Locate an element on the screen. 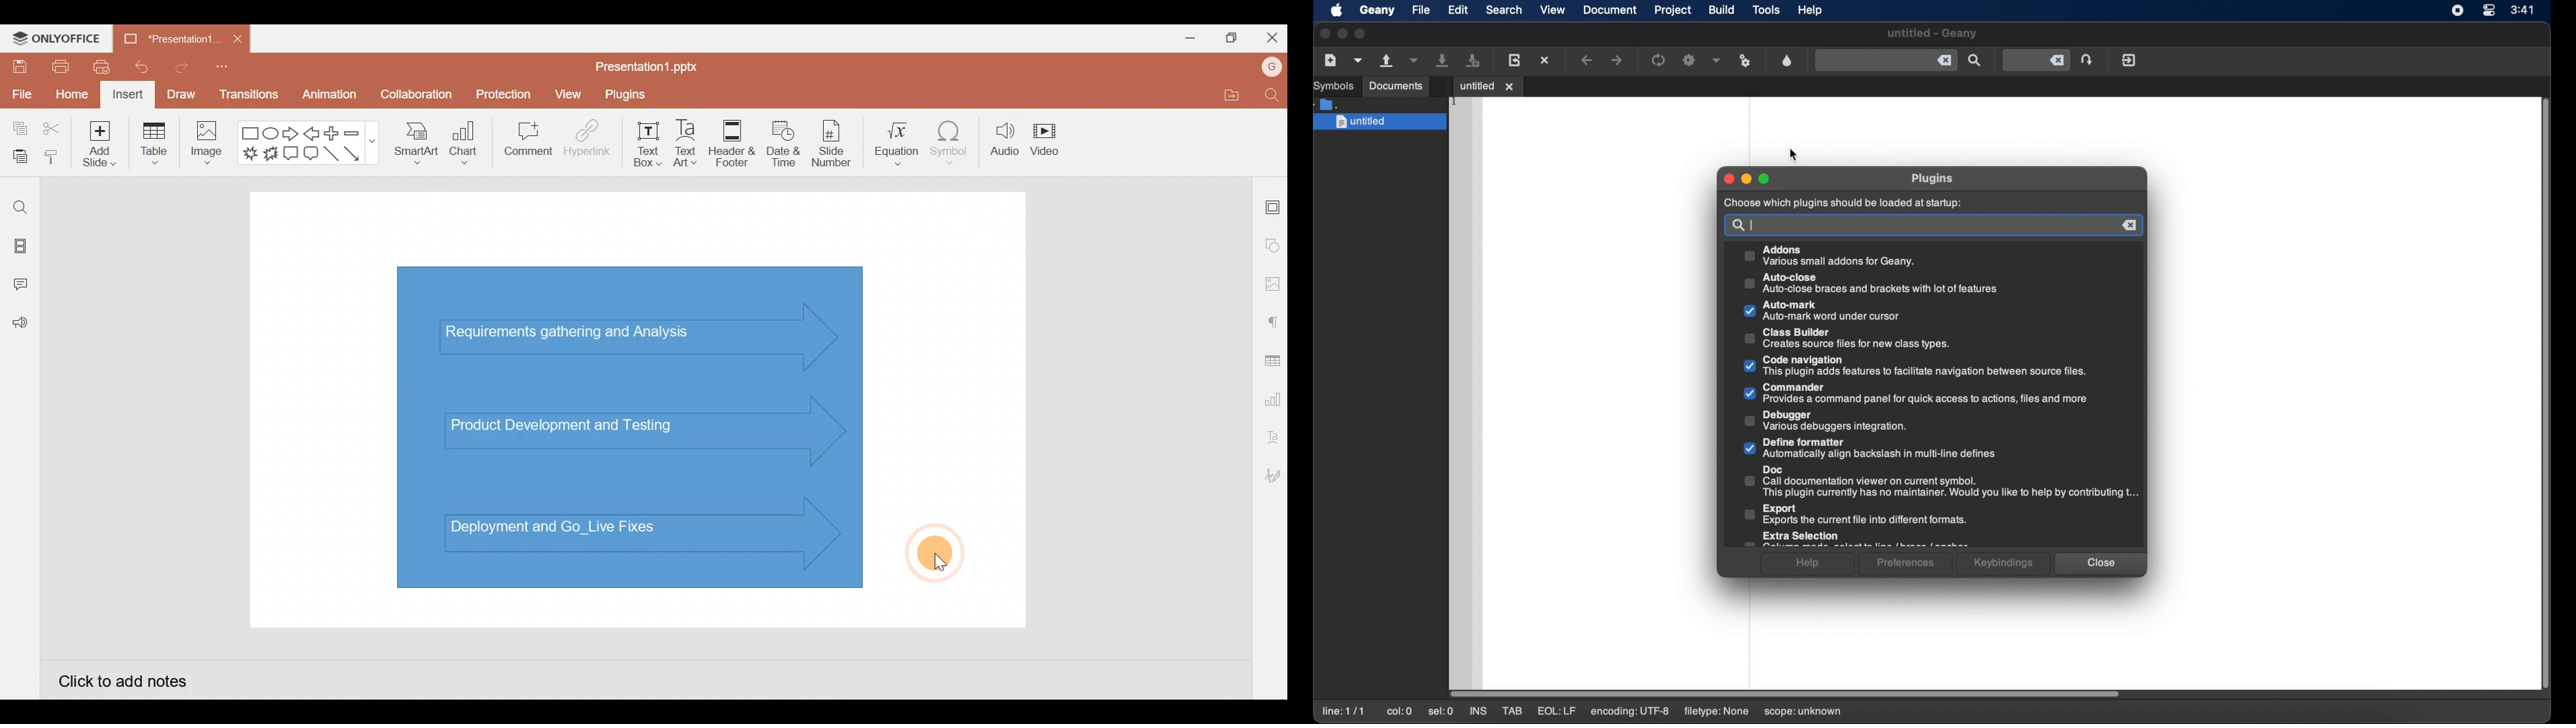  Symbol is located at coordinates (950, 139).